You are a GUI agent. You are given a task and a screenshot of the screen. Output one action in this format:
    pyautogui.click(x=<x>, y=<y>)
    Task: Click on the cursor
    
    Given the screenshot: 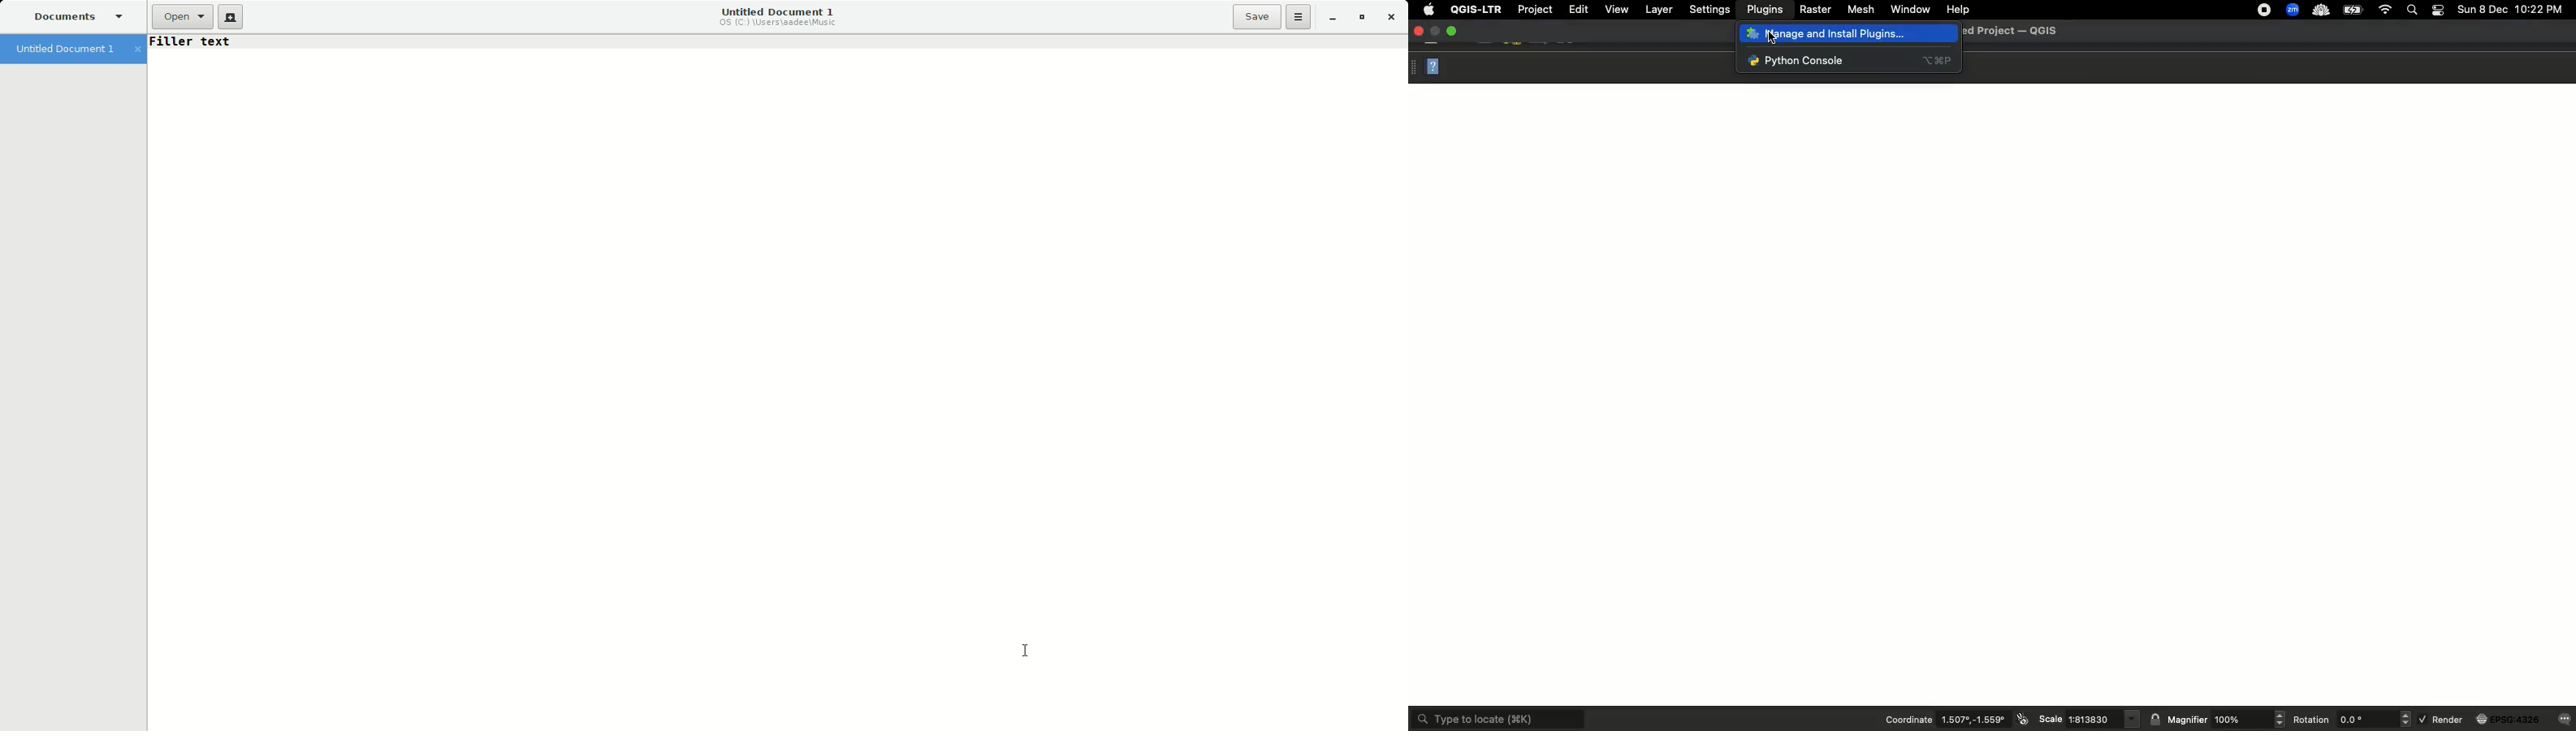 What is the action you would take?
    pyautogui.click(x=1773, y=37)
    